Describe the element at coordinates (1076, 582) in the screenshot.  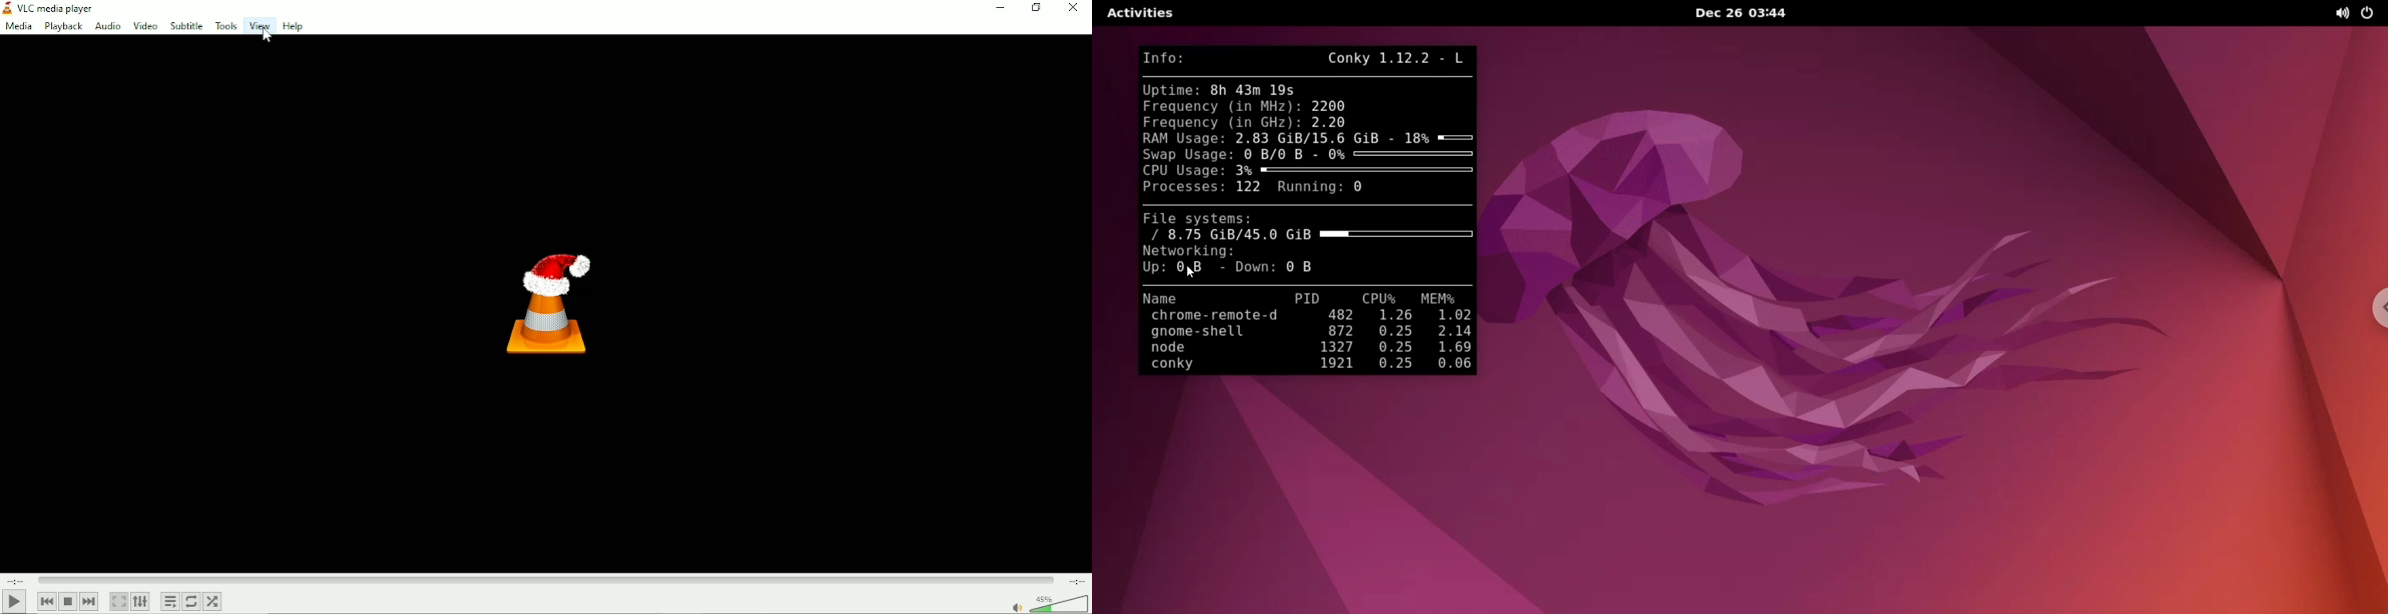
I see `Total duration` at that location.